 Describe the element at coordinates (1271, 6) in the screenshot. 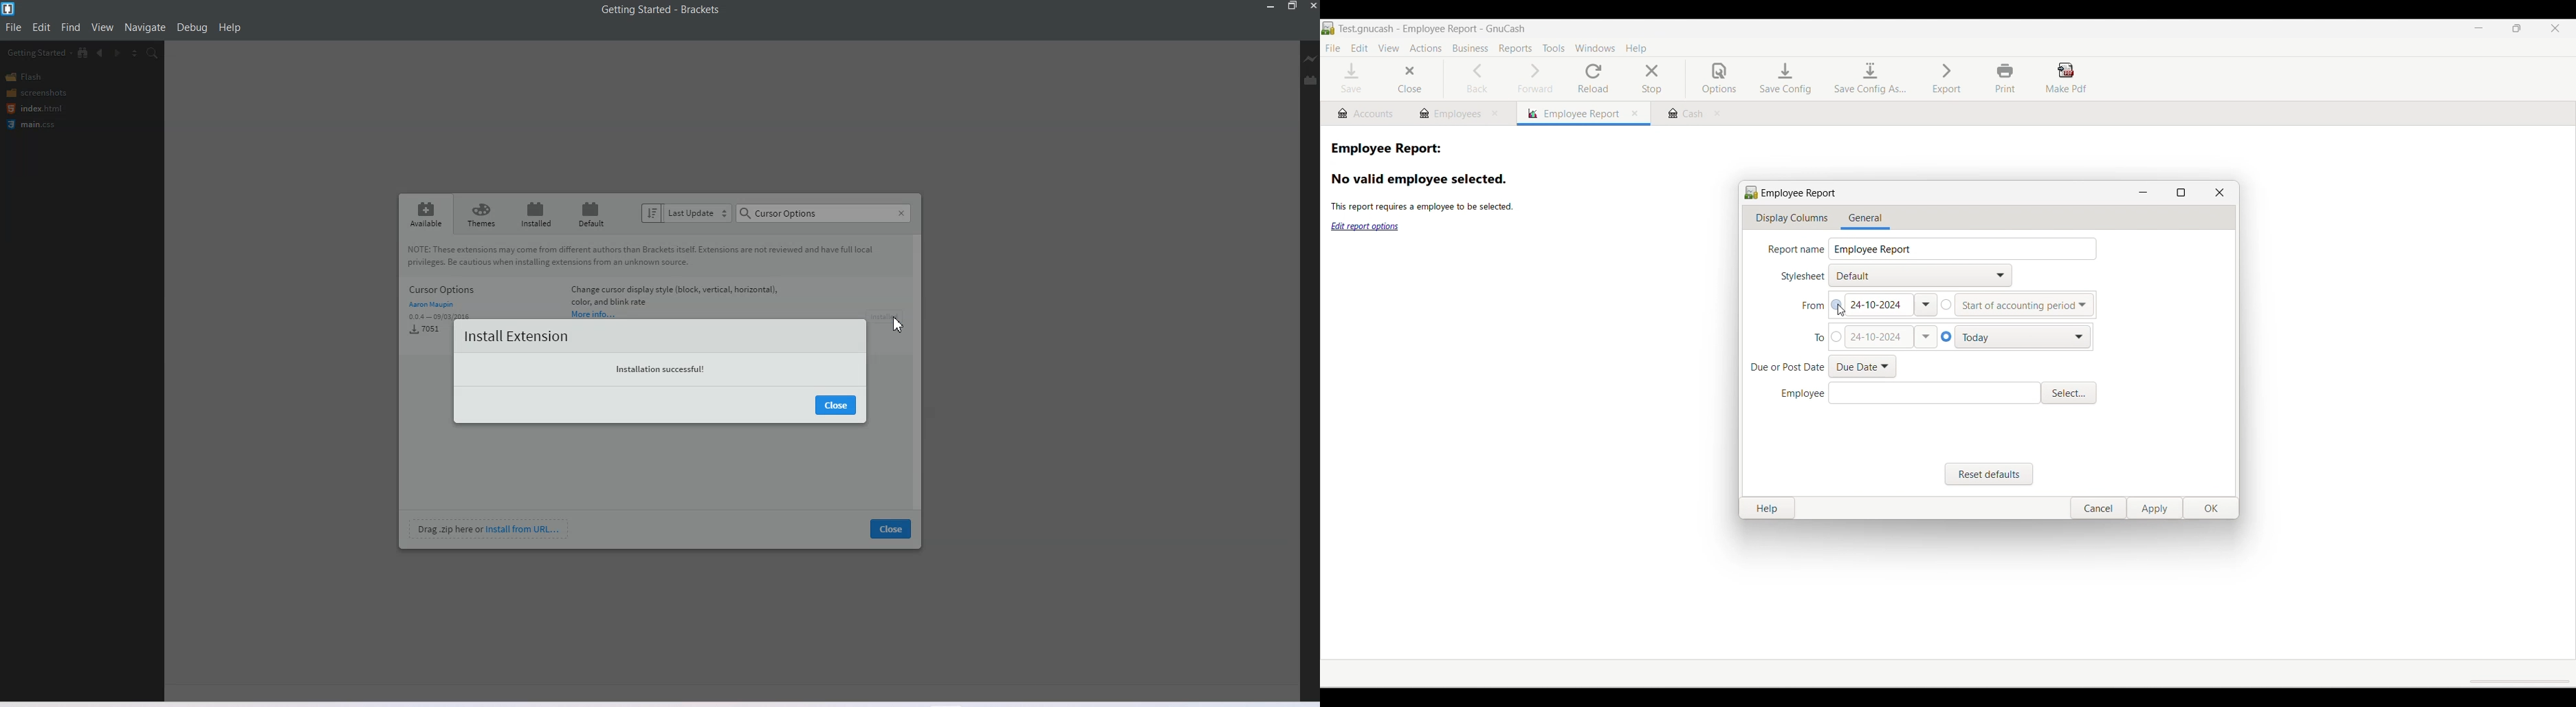

I see `Minimize` at that location.